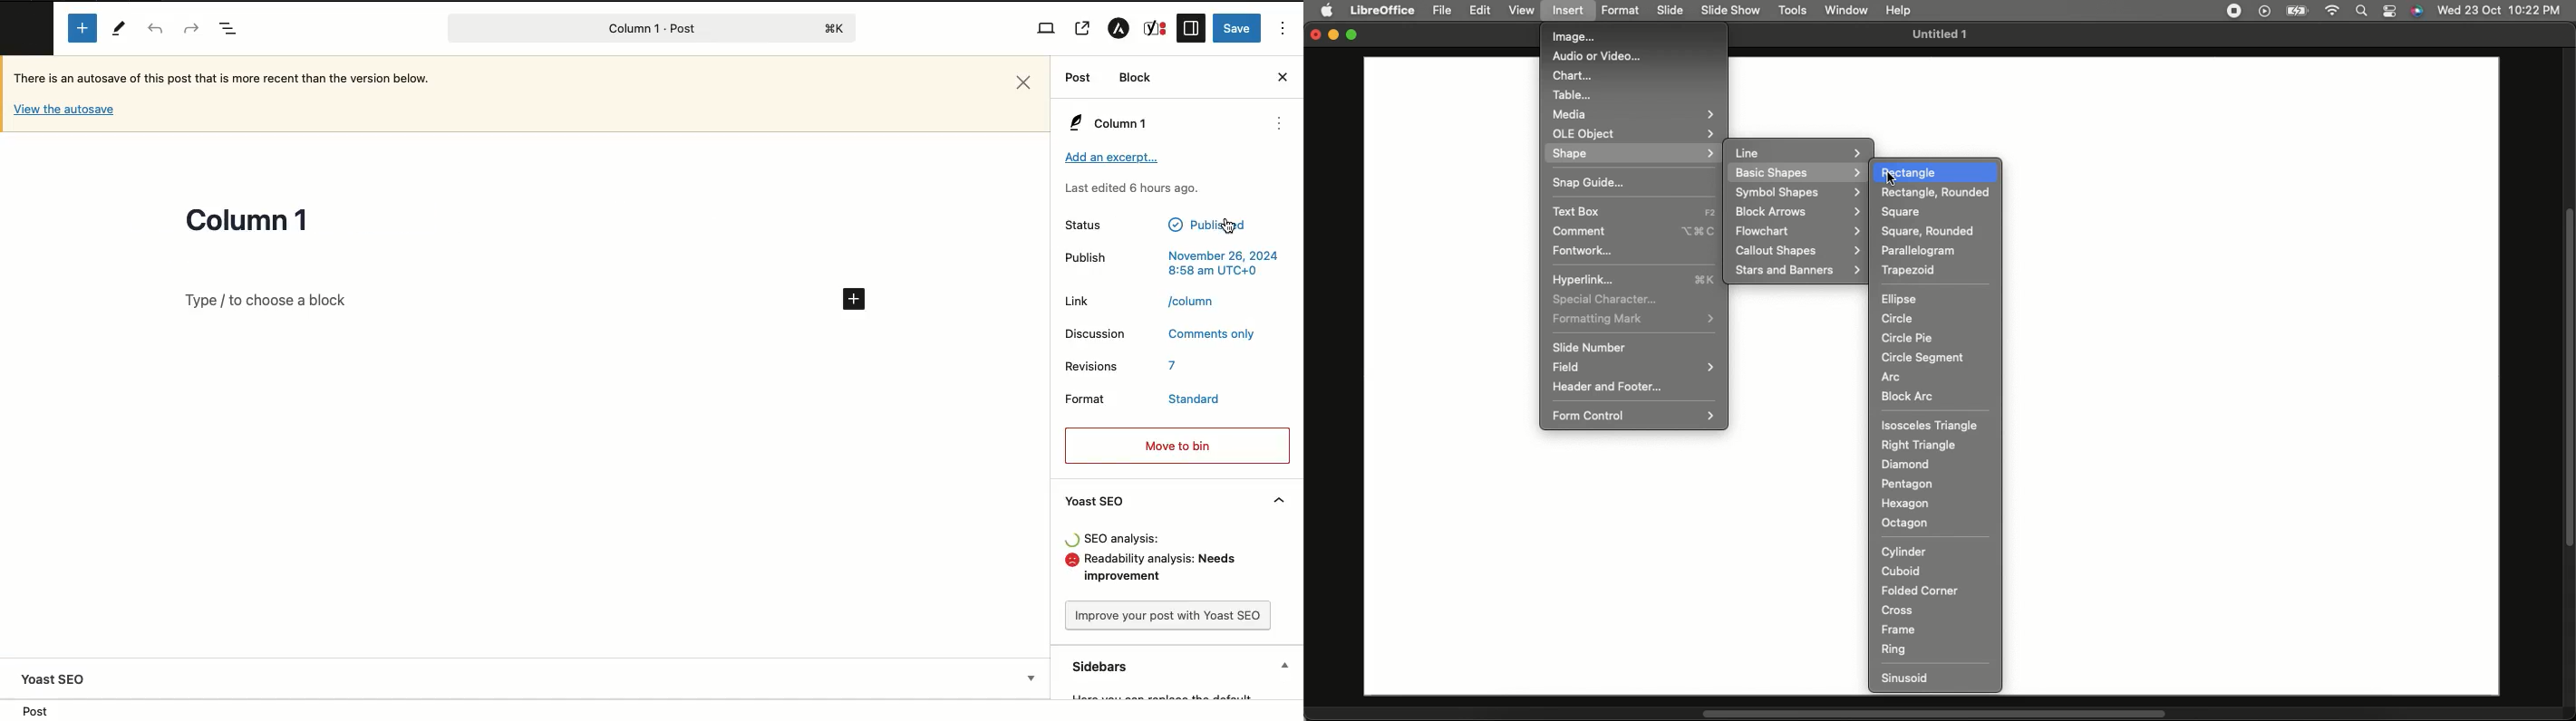  Describe the element at coordinates (1848, 10) in the screenshot. I see `Window` at that location.